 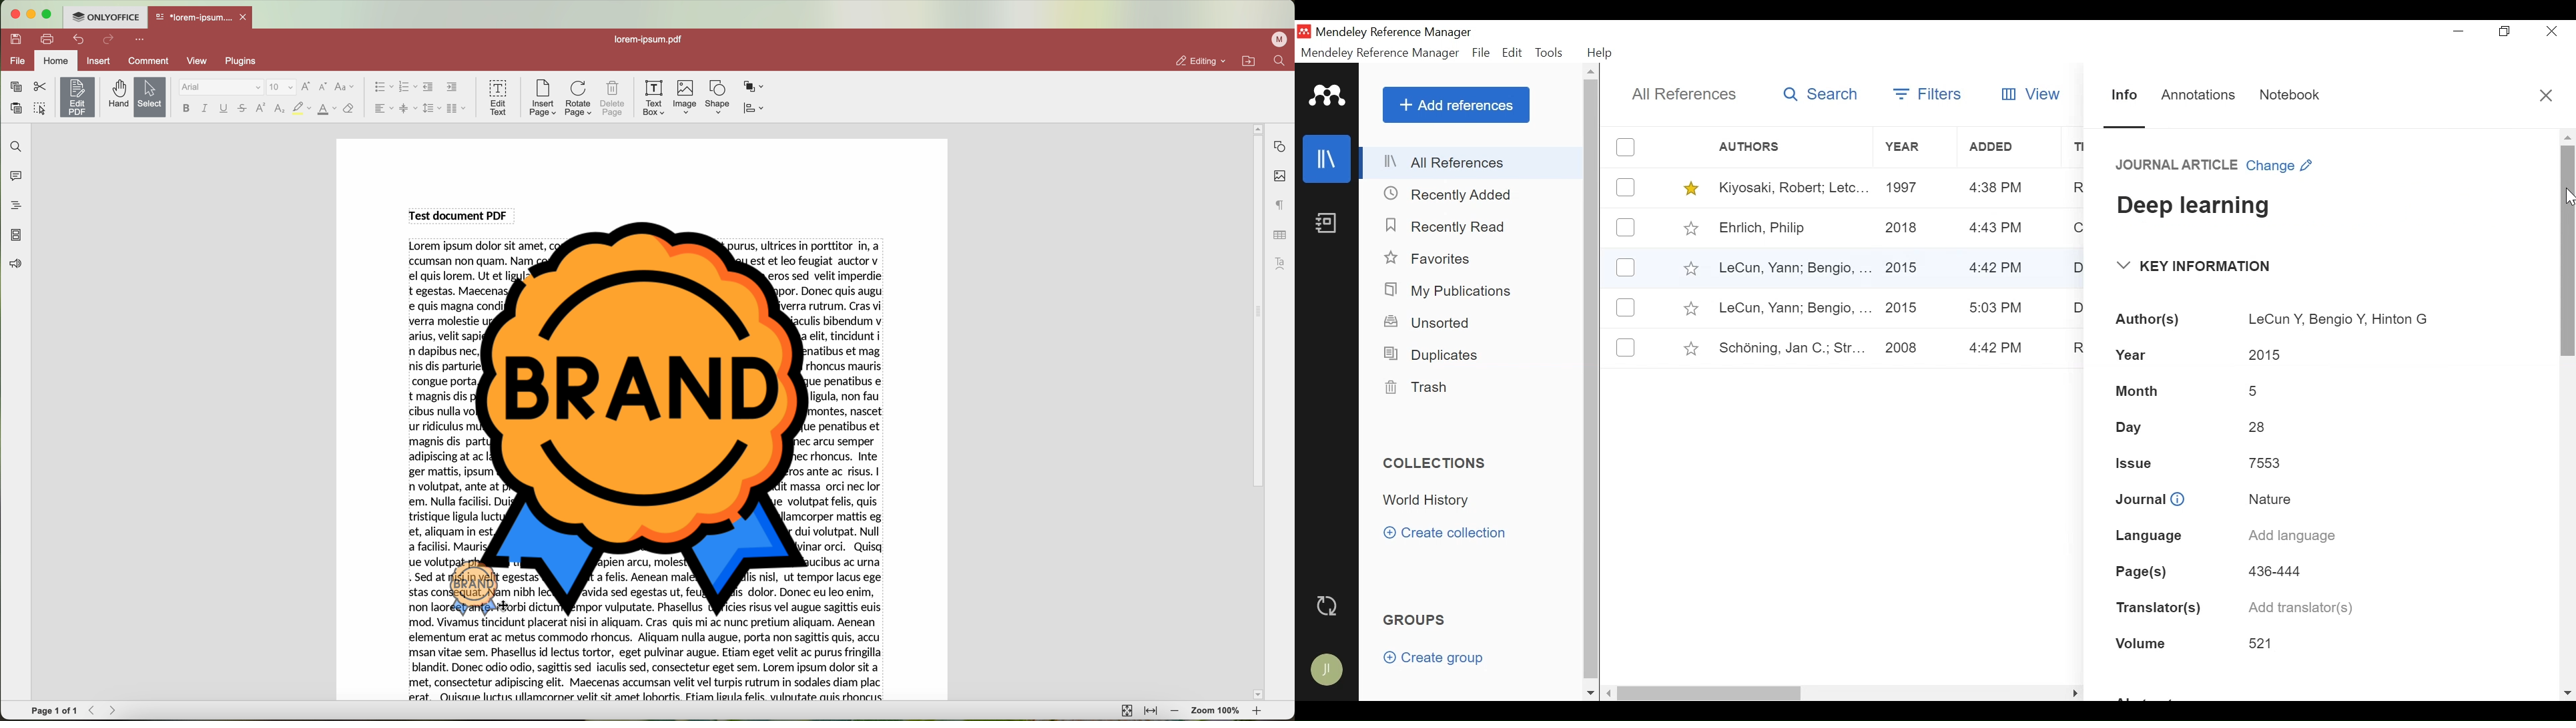 What do you see at coordinates (381, 88) in the screenshot?
I see `bullet list` at bounding box center [381, 88].